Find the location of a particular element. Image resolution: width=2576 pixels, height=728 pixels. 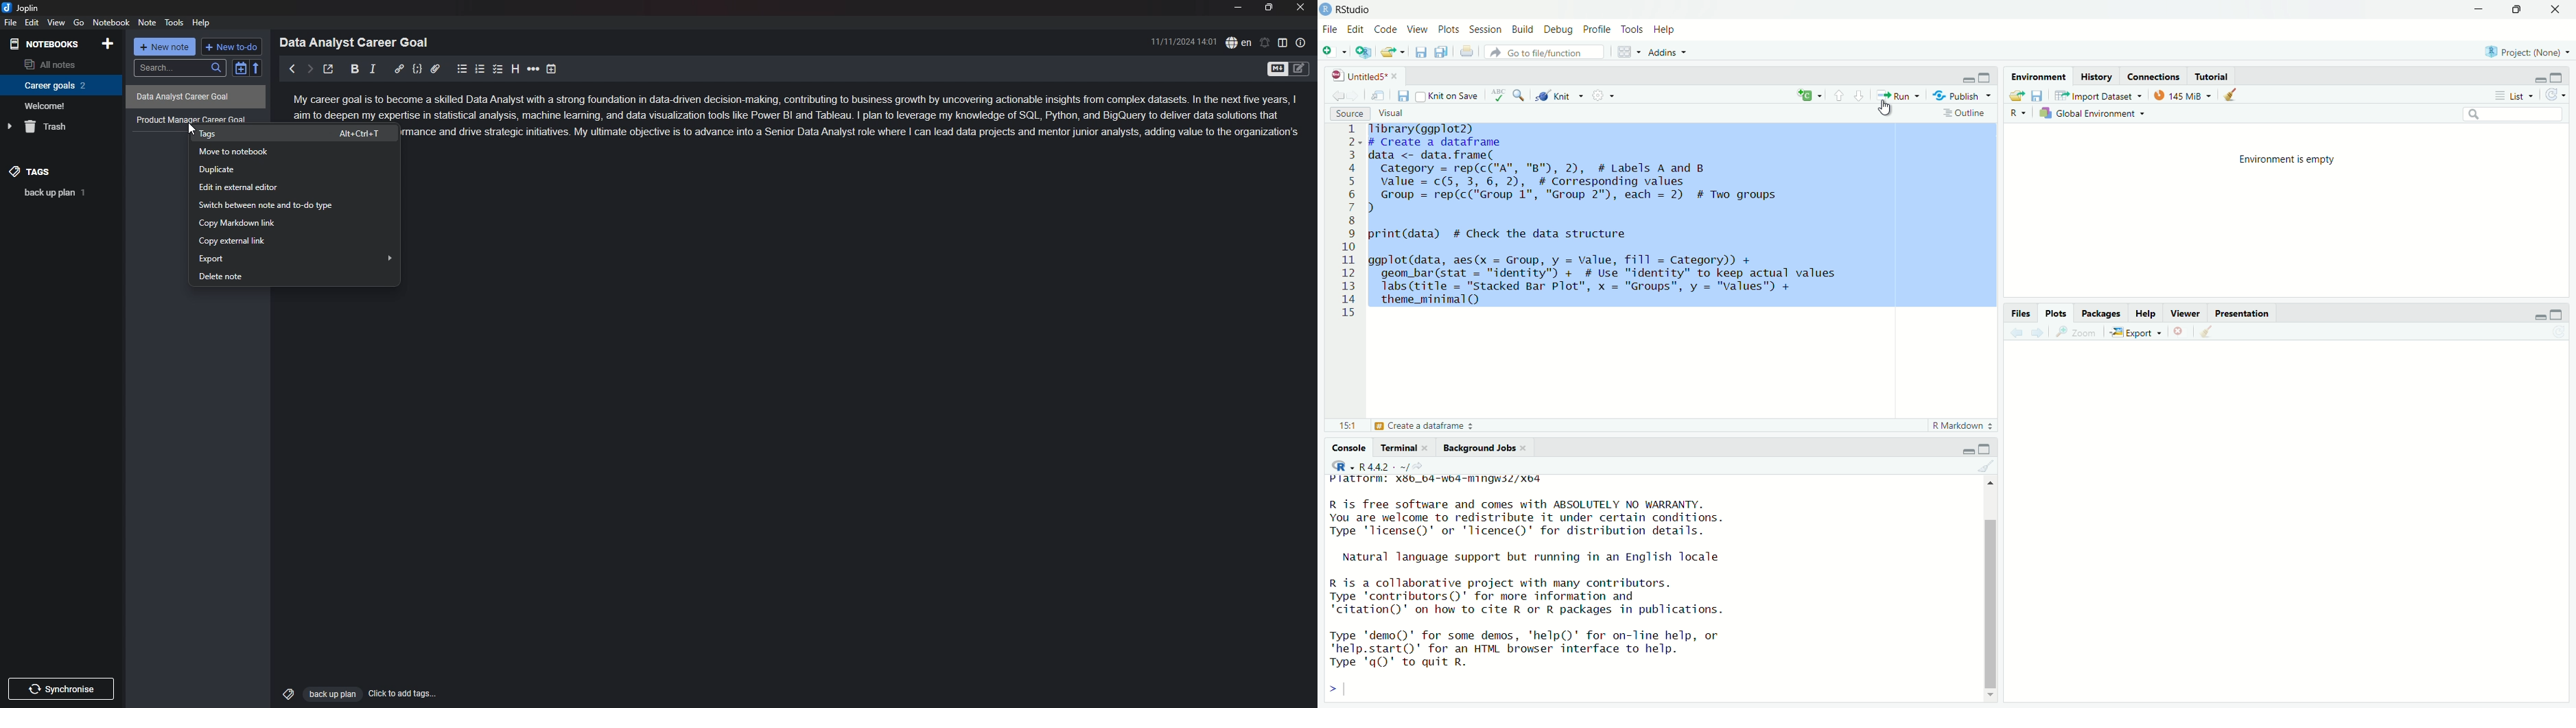

1 2 3 4 5 6 7 8 9 10 11 12 13 14 15 is located at coordinates (1350, 222).